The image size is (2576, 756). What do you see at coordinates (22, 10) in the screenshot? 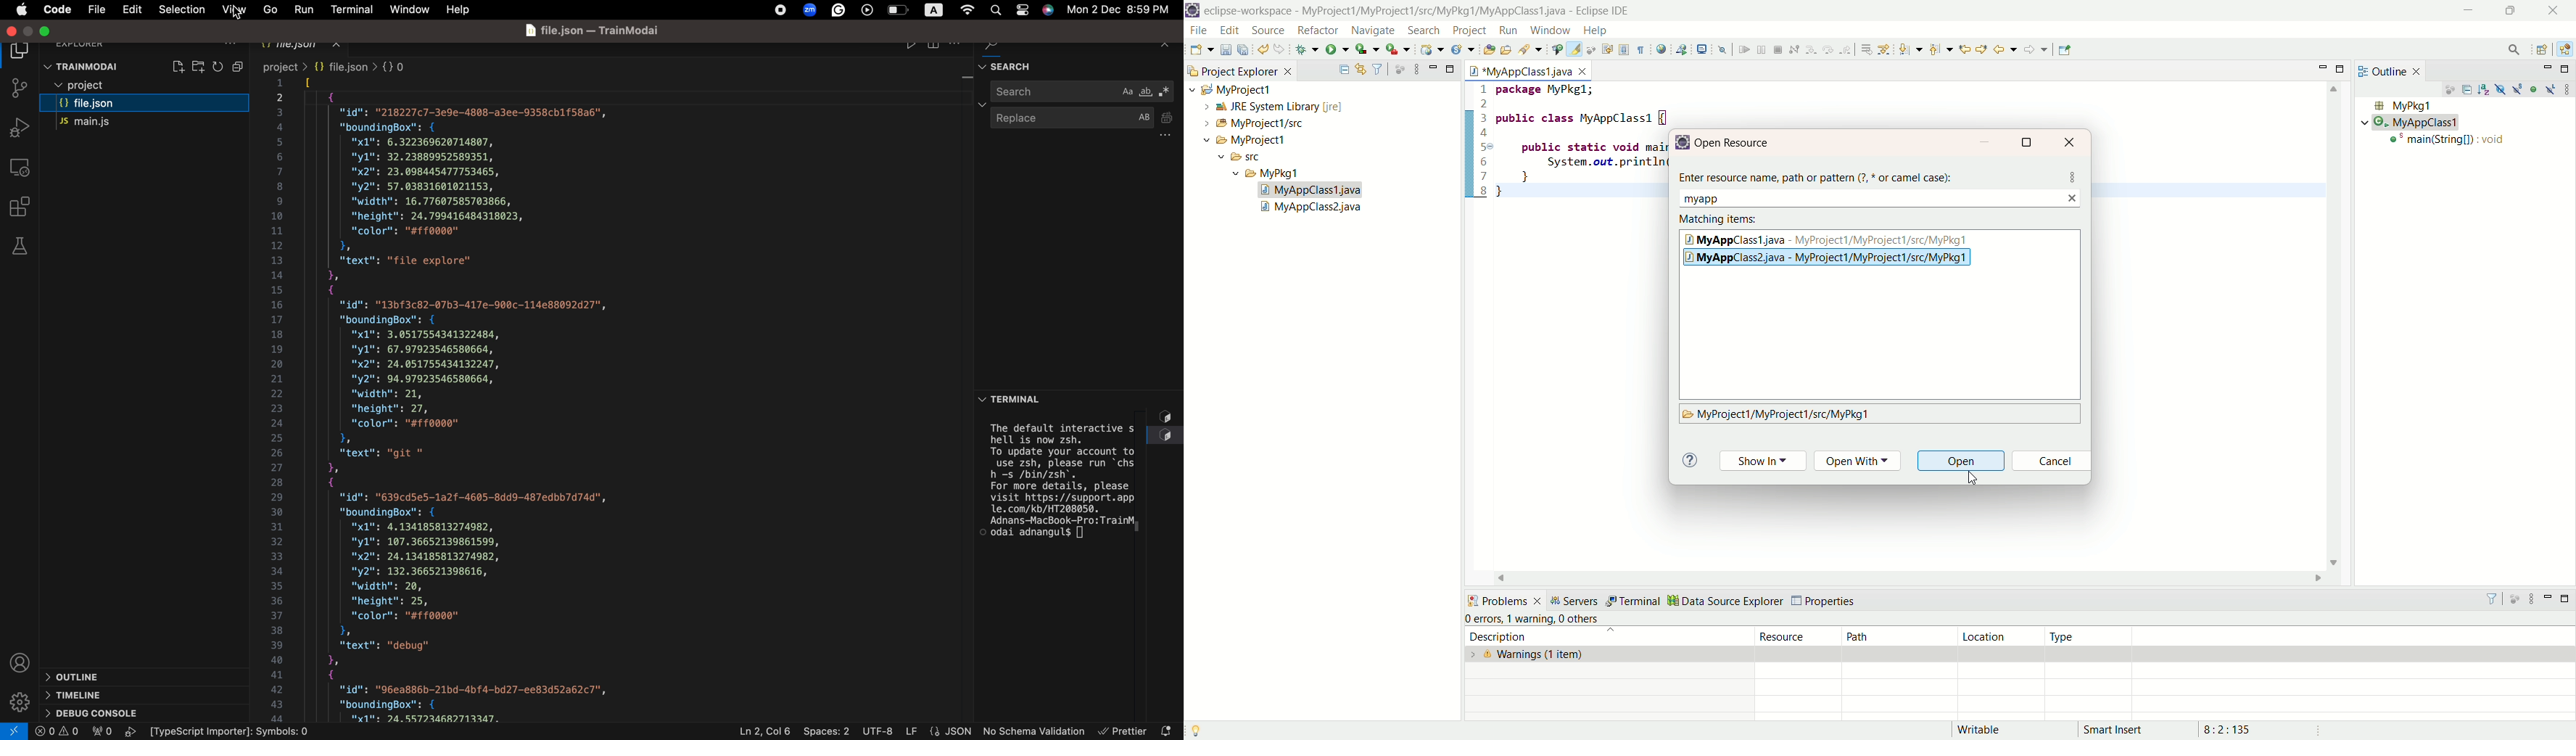
I see `` at bounding box center [22, 10].